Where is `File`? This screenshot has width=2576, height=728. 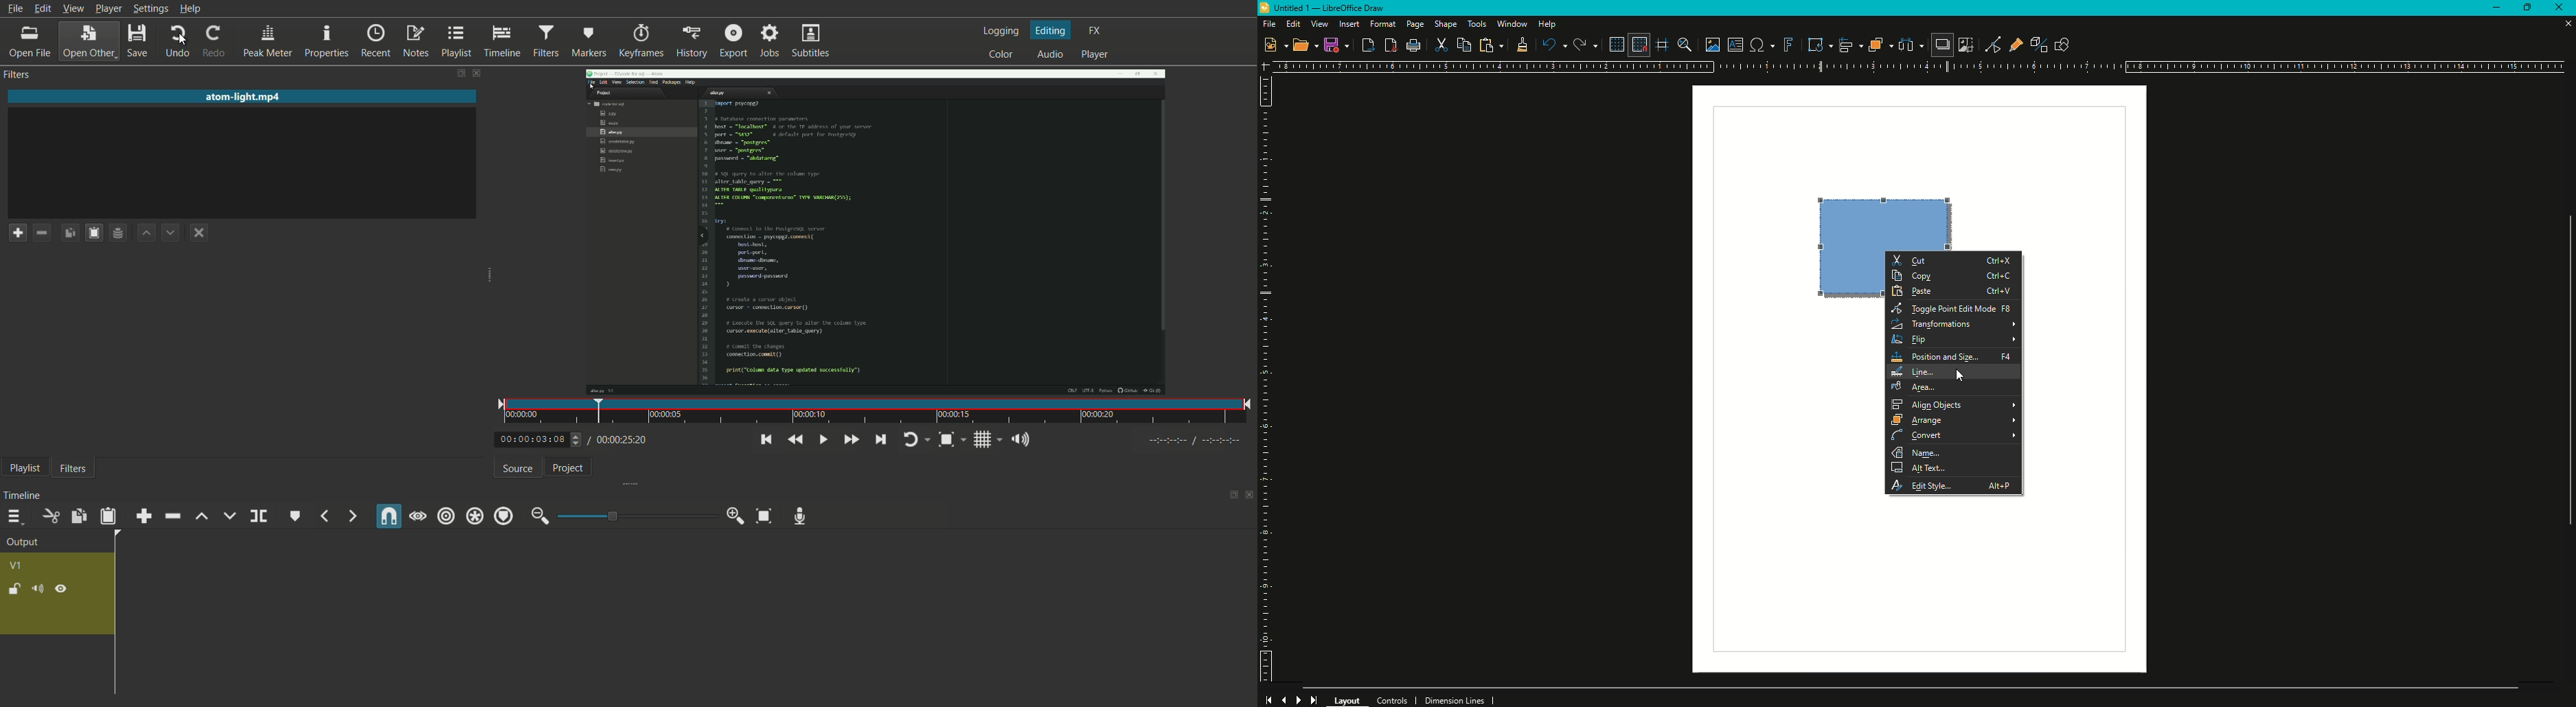
File is located at coordinates (18, 8).